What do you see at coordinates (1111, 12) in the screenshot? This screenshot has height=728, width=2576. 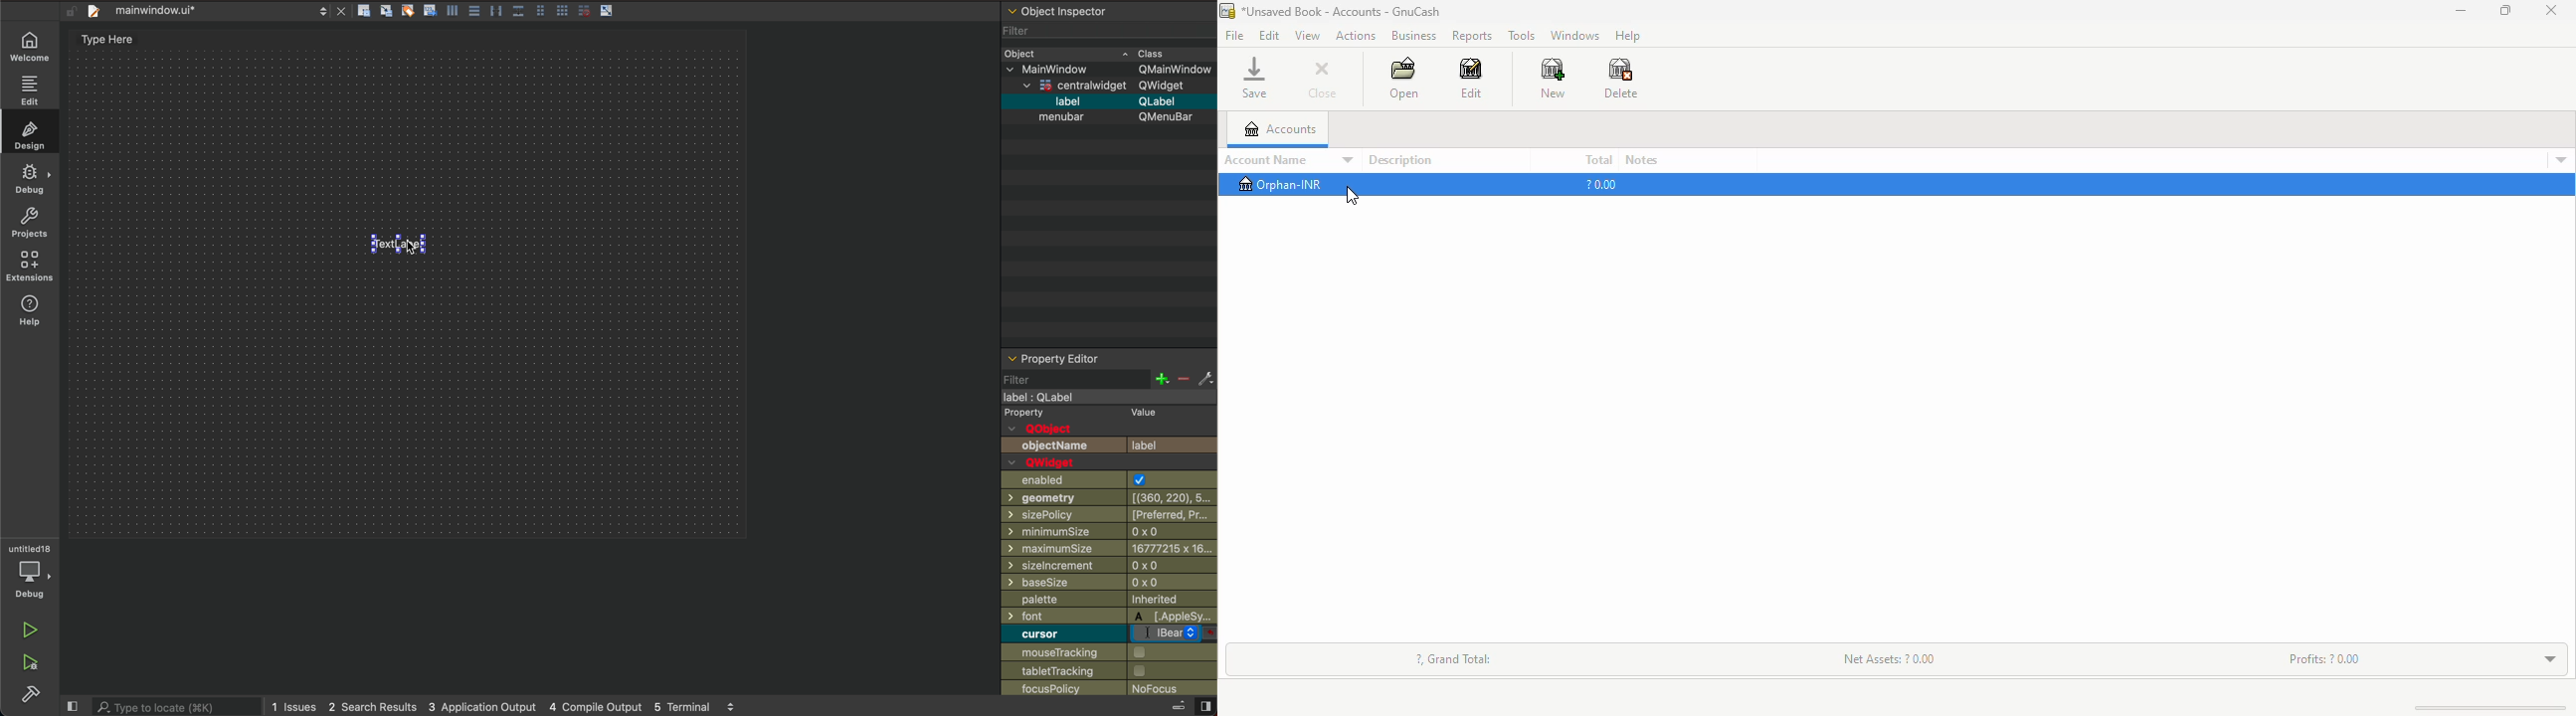 I see `object inspector` at bounding box center [1111, 12].